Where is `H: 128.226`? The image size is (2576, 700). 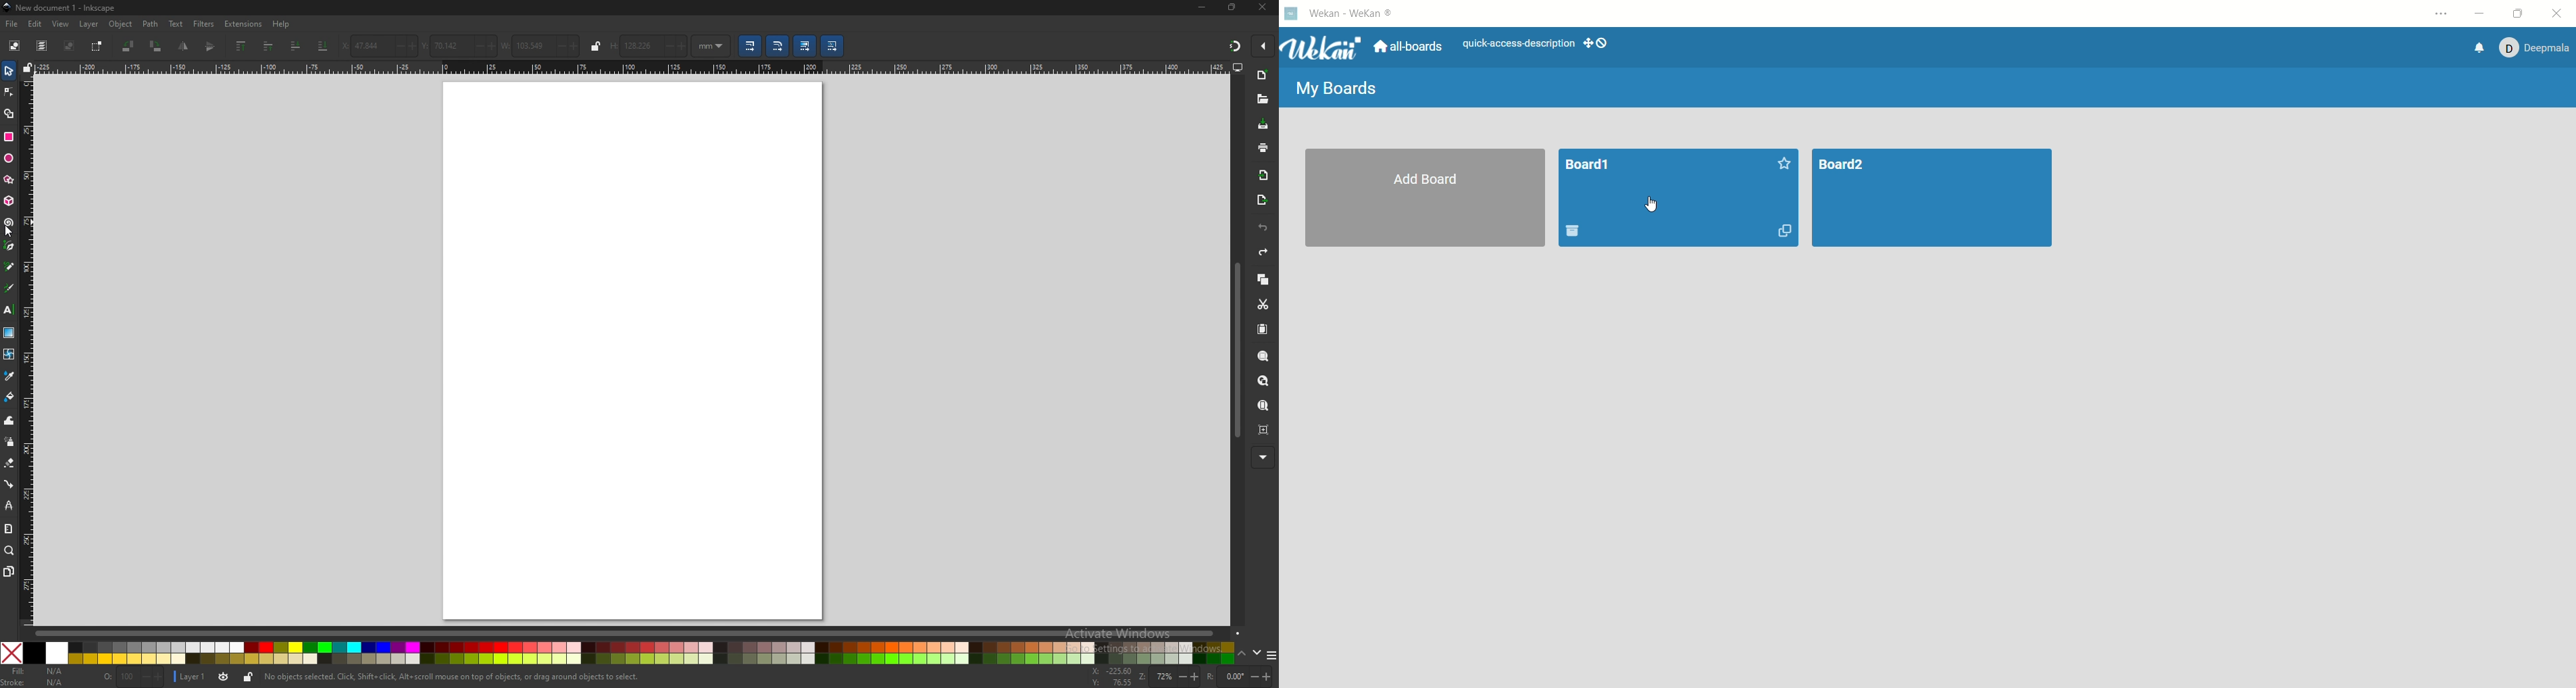 H: 128.226 is located at coordinates (648, 44).